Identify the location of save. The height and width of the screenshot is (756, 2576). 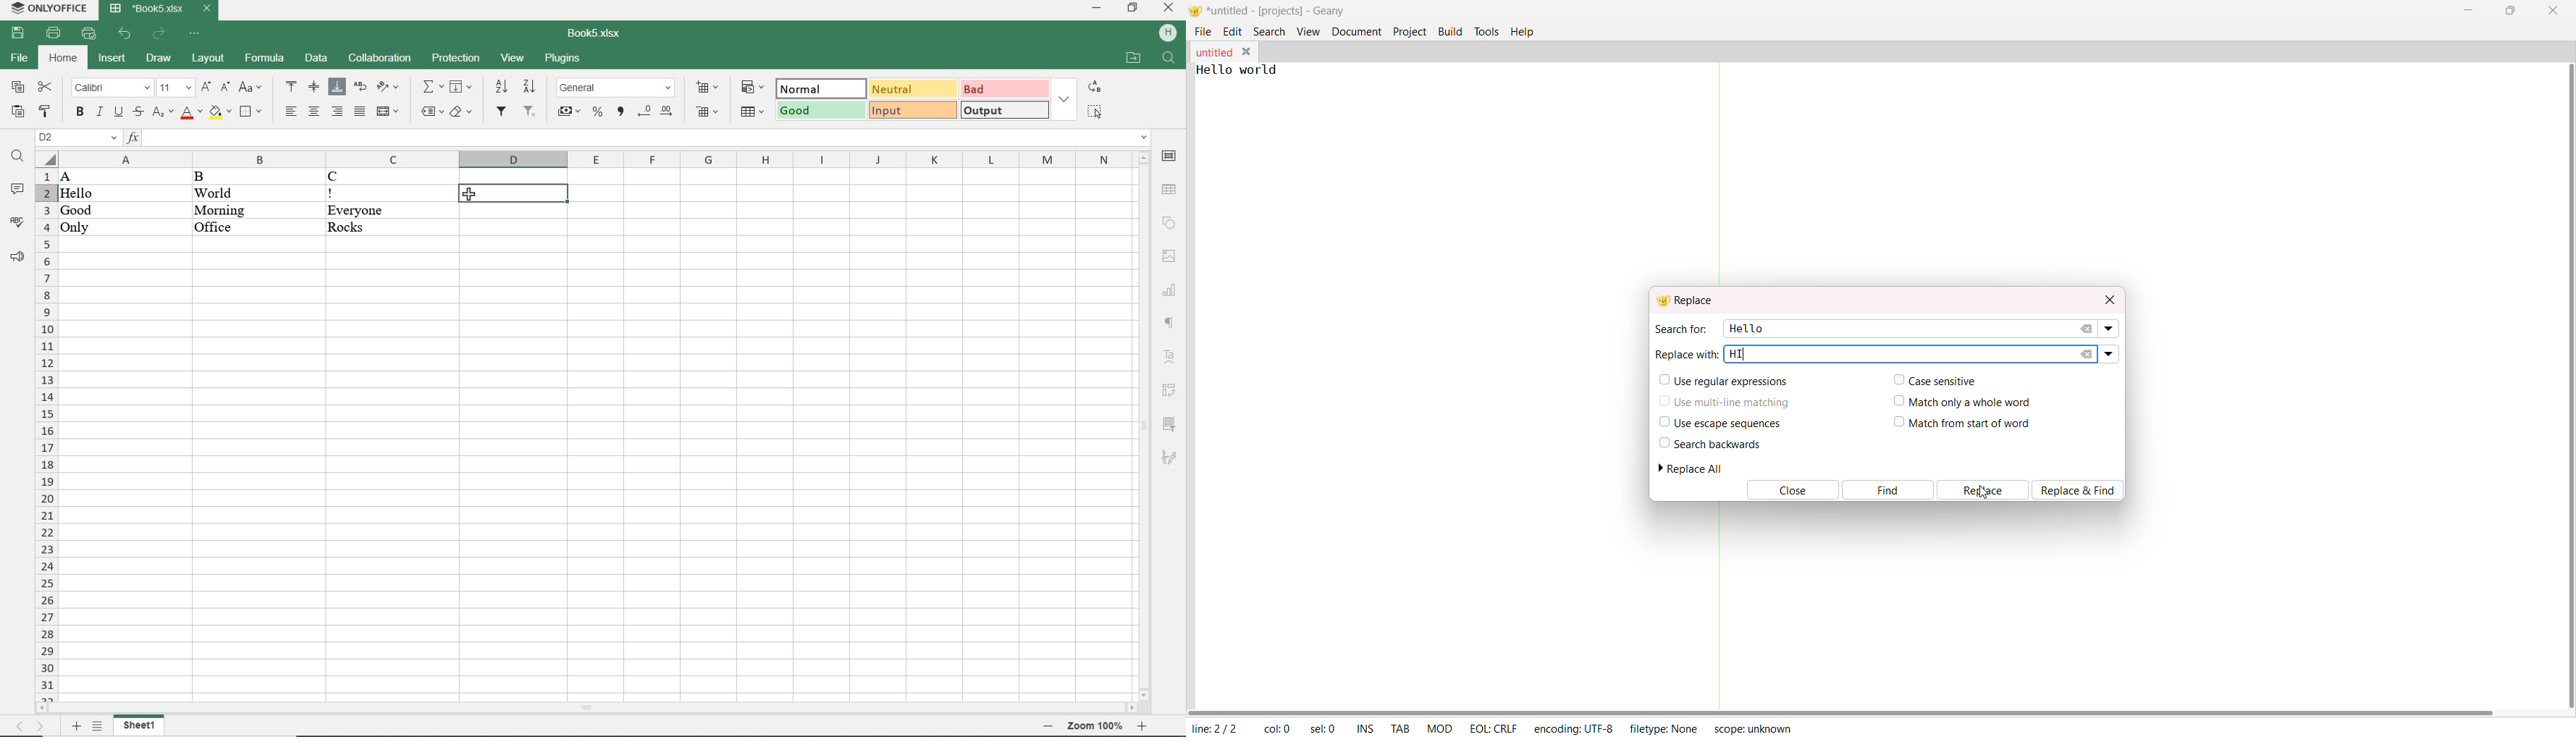
(20, 33).